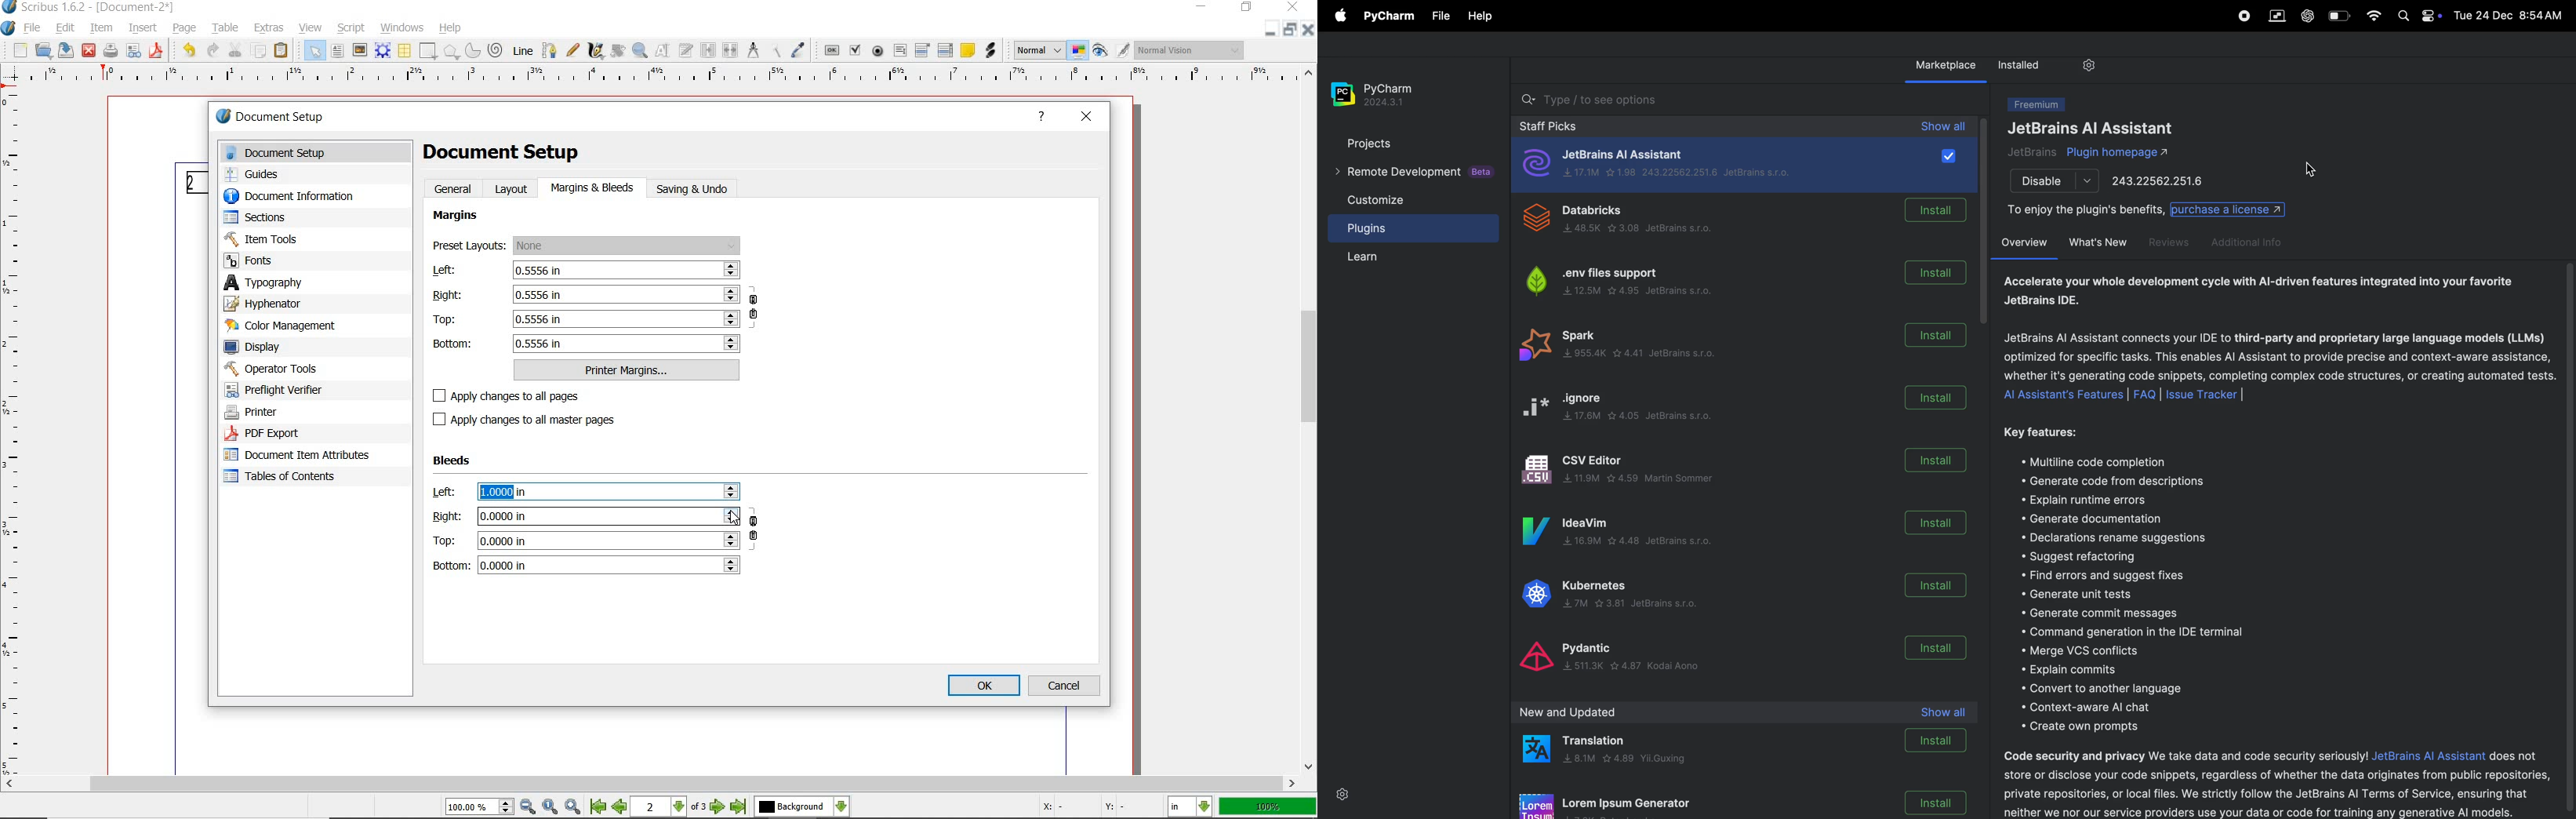  Describe the element at coordinates (269, 28) in the screenshot. I see `extras` at that location.